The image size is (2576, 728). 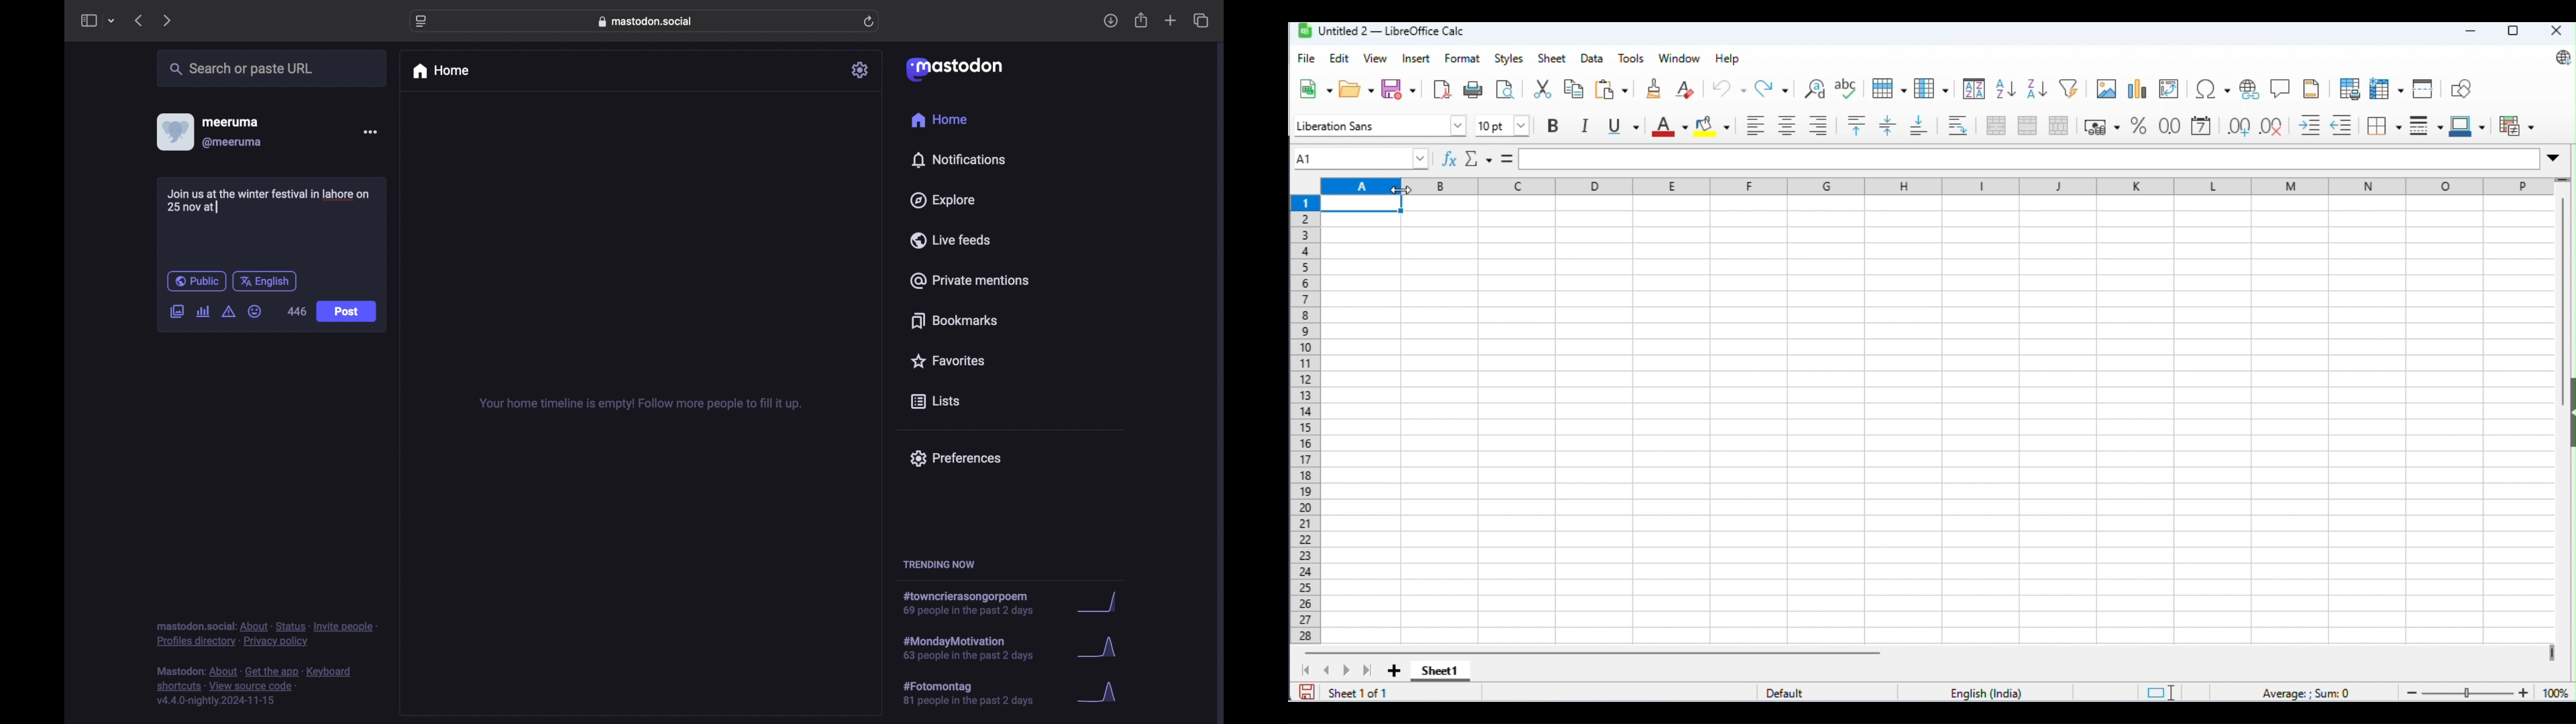 I want to click on hashtag trend, so click(x=977, y=647).